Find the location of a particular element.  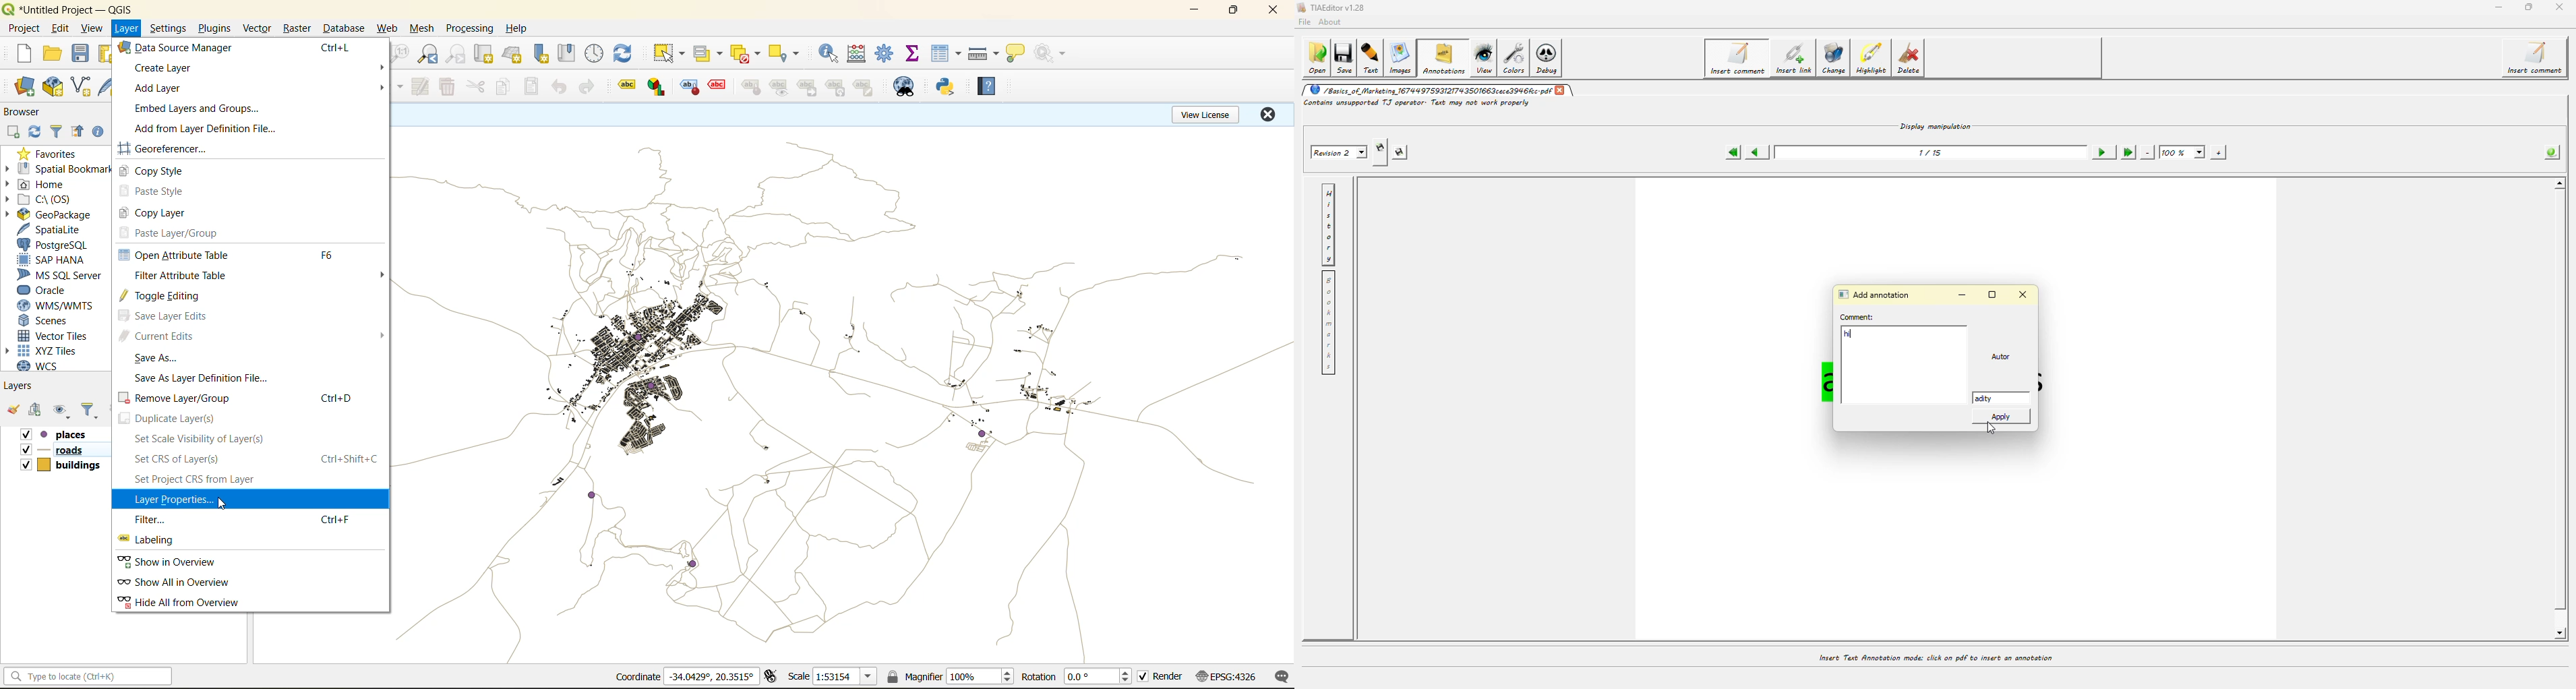

filter is located at coordinates (59, 132).